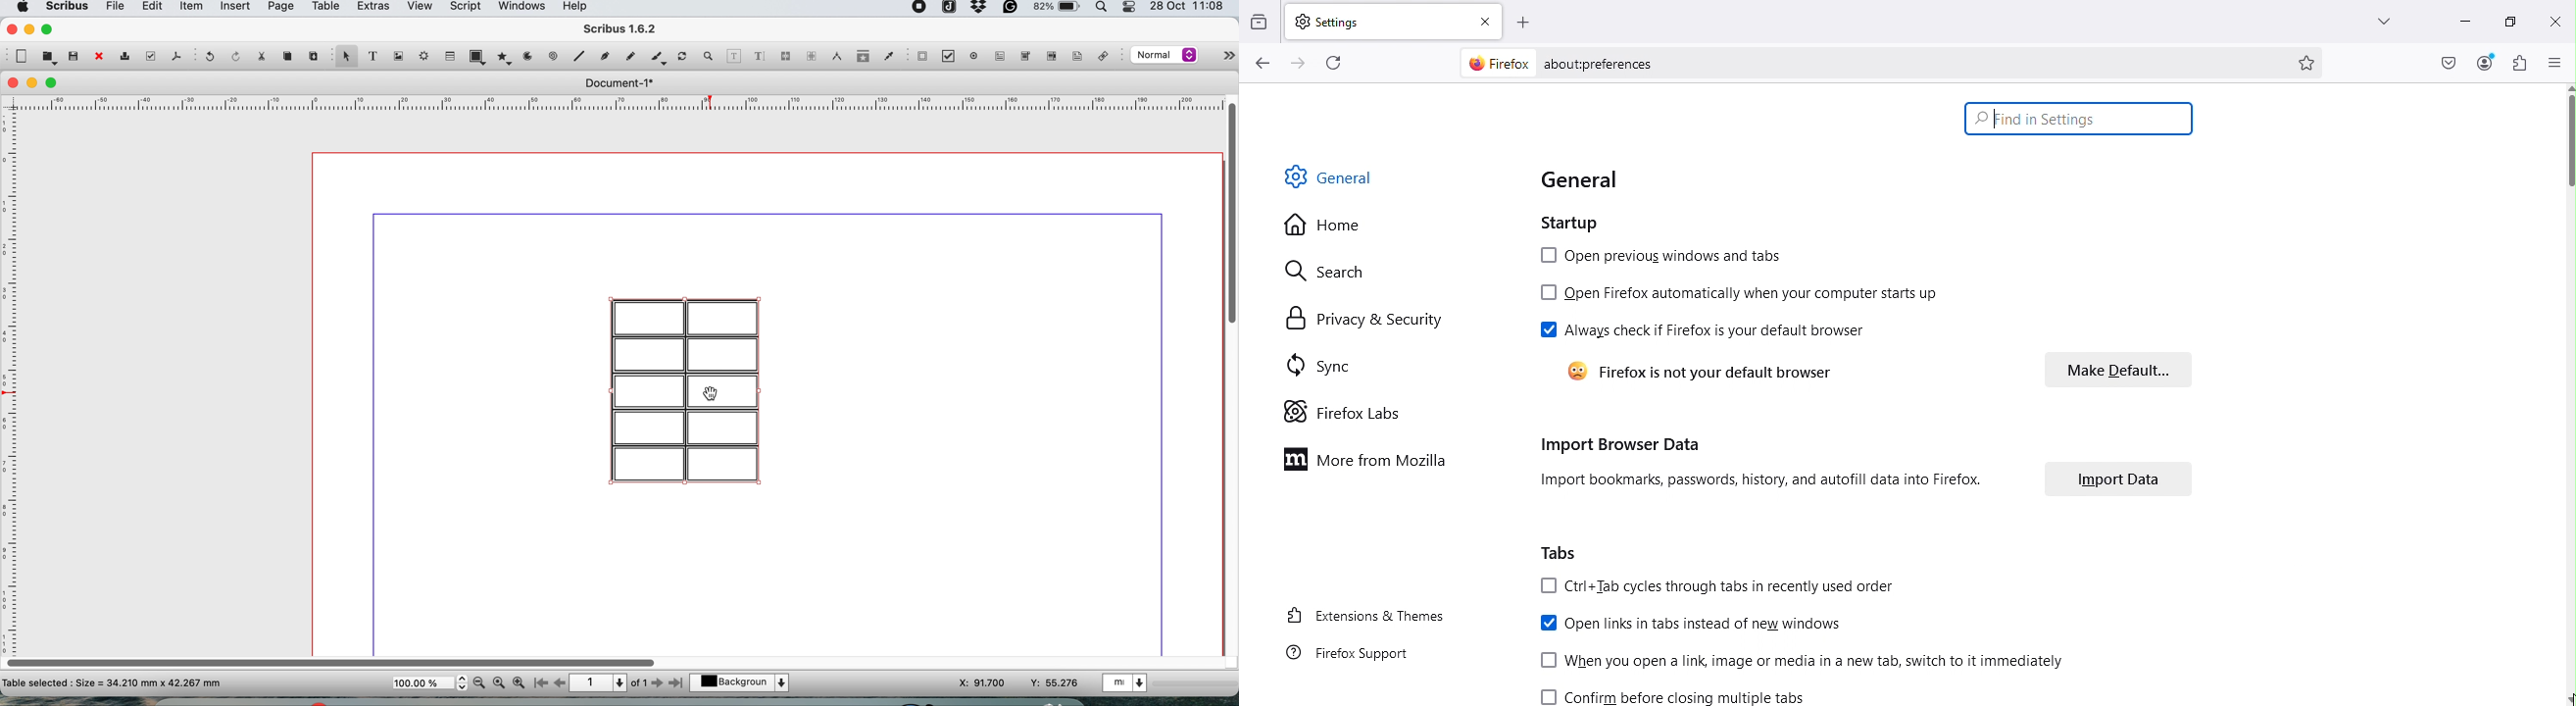  I want to click on vertical scrollbar, so click(2567, 141).